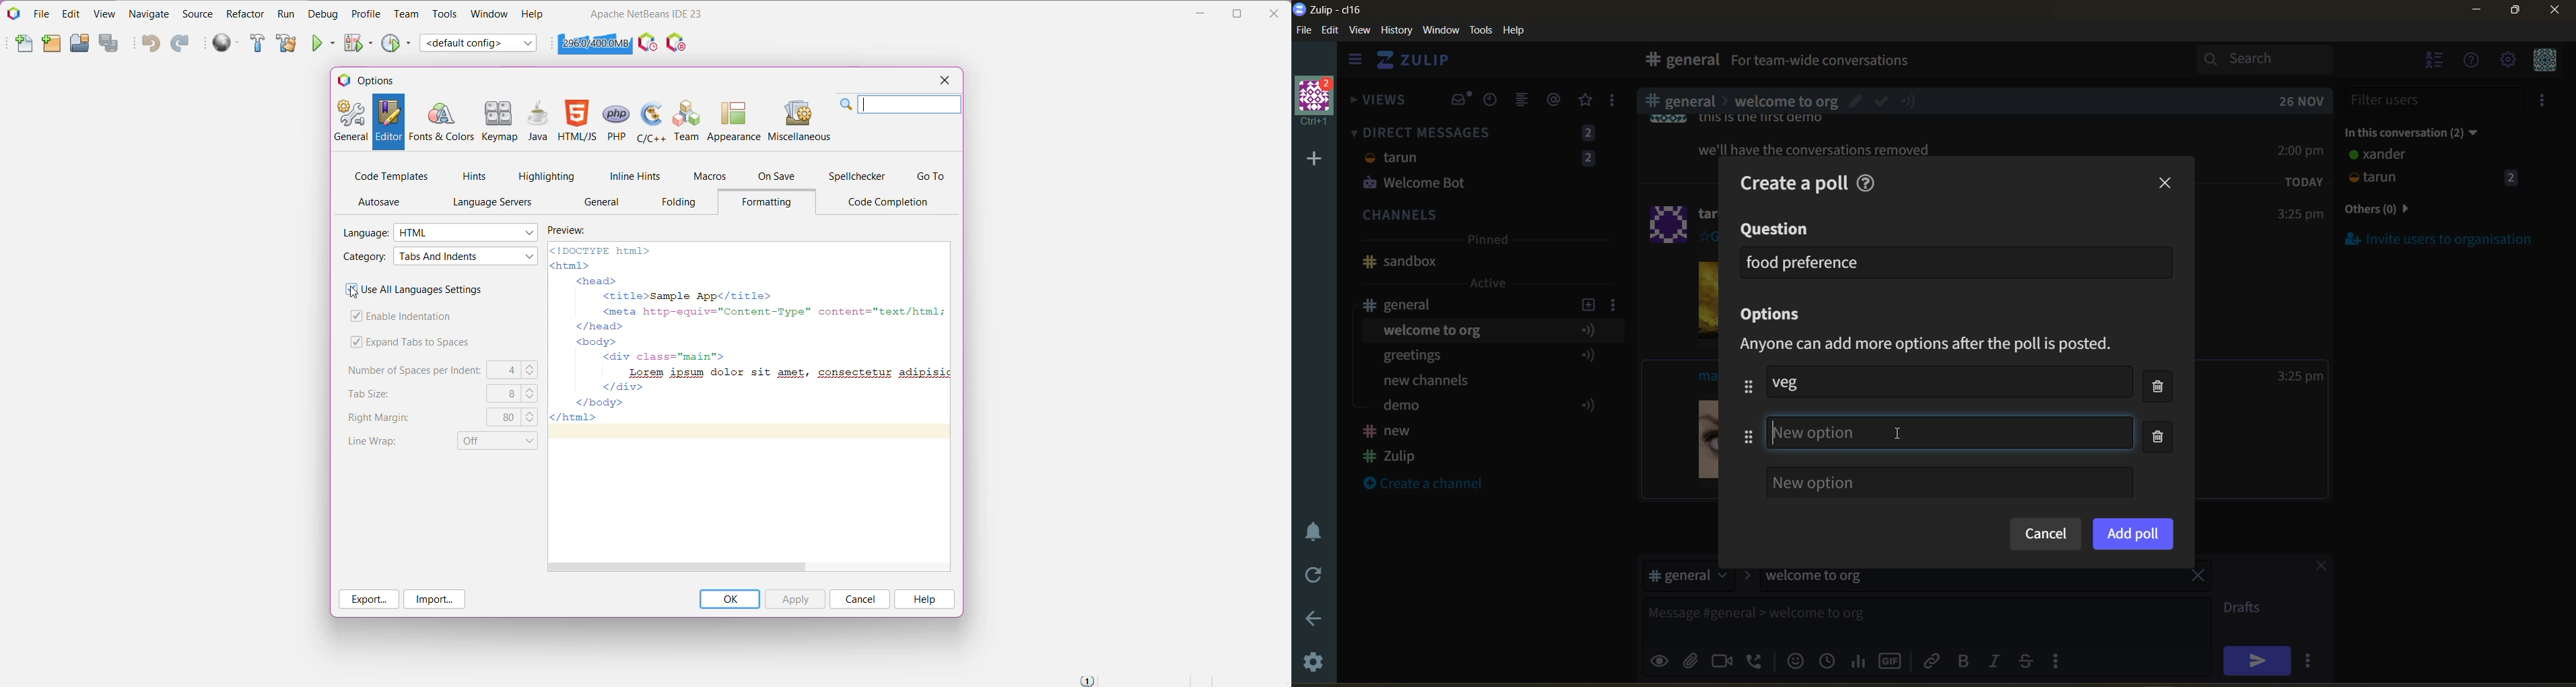 This screenshot has width=2576, height=700. What do you see at coordinates (533, 370) in the screenshot?
I see `Set the number of spaces per indent` at bounding box center [533, 370].